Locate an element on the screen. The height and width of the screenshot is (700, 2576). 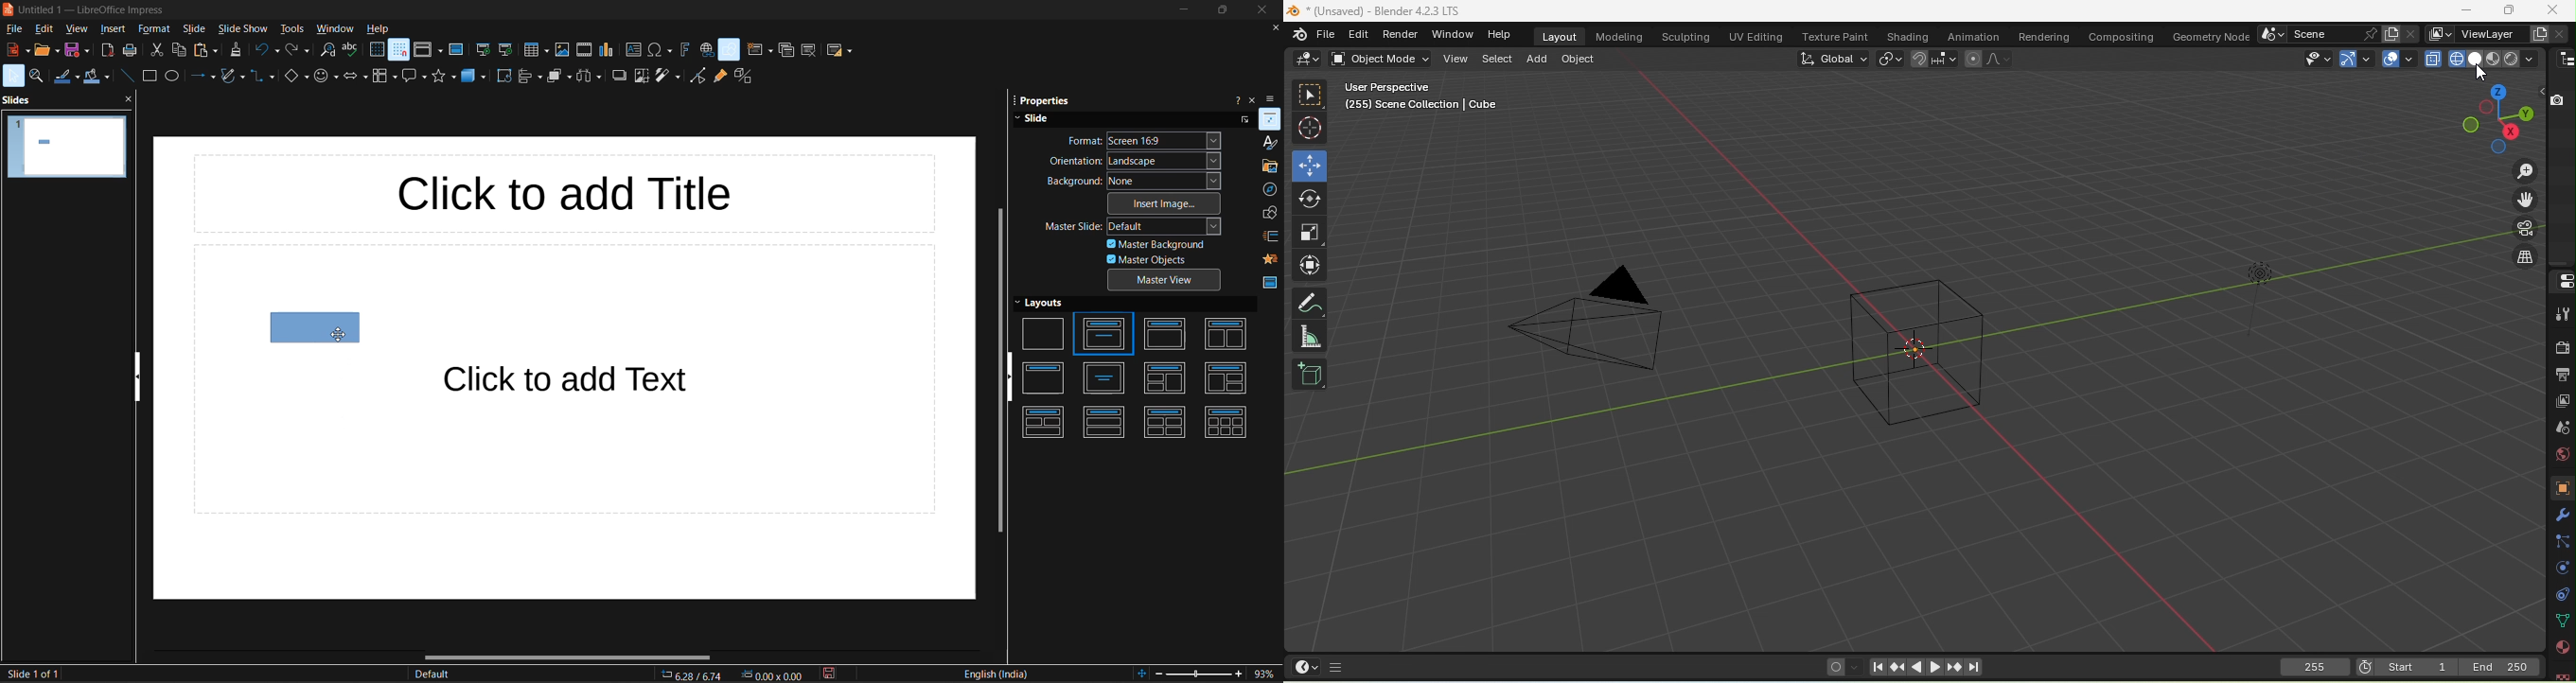
Switch the current view from perspective/orthographic projection is located at coordinates (2521, 258).